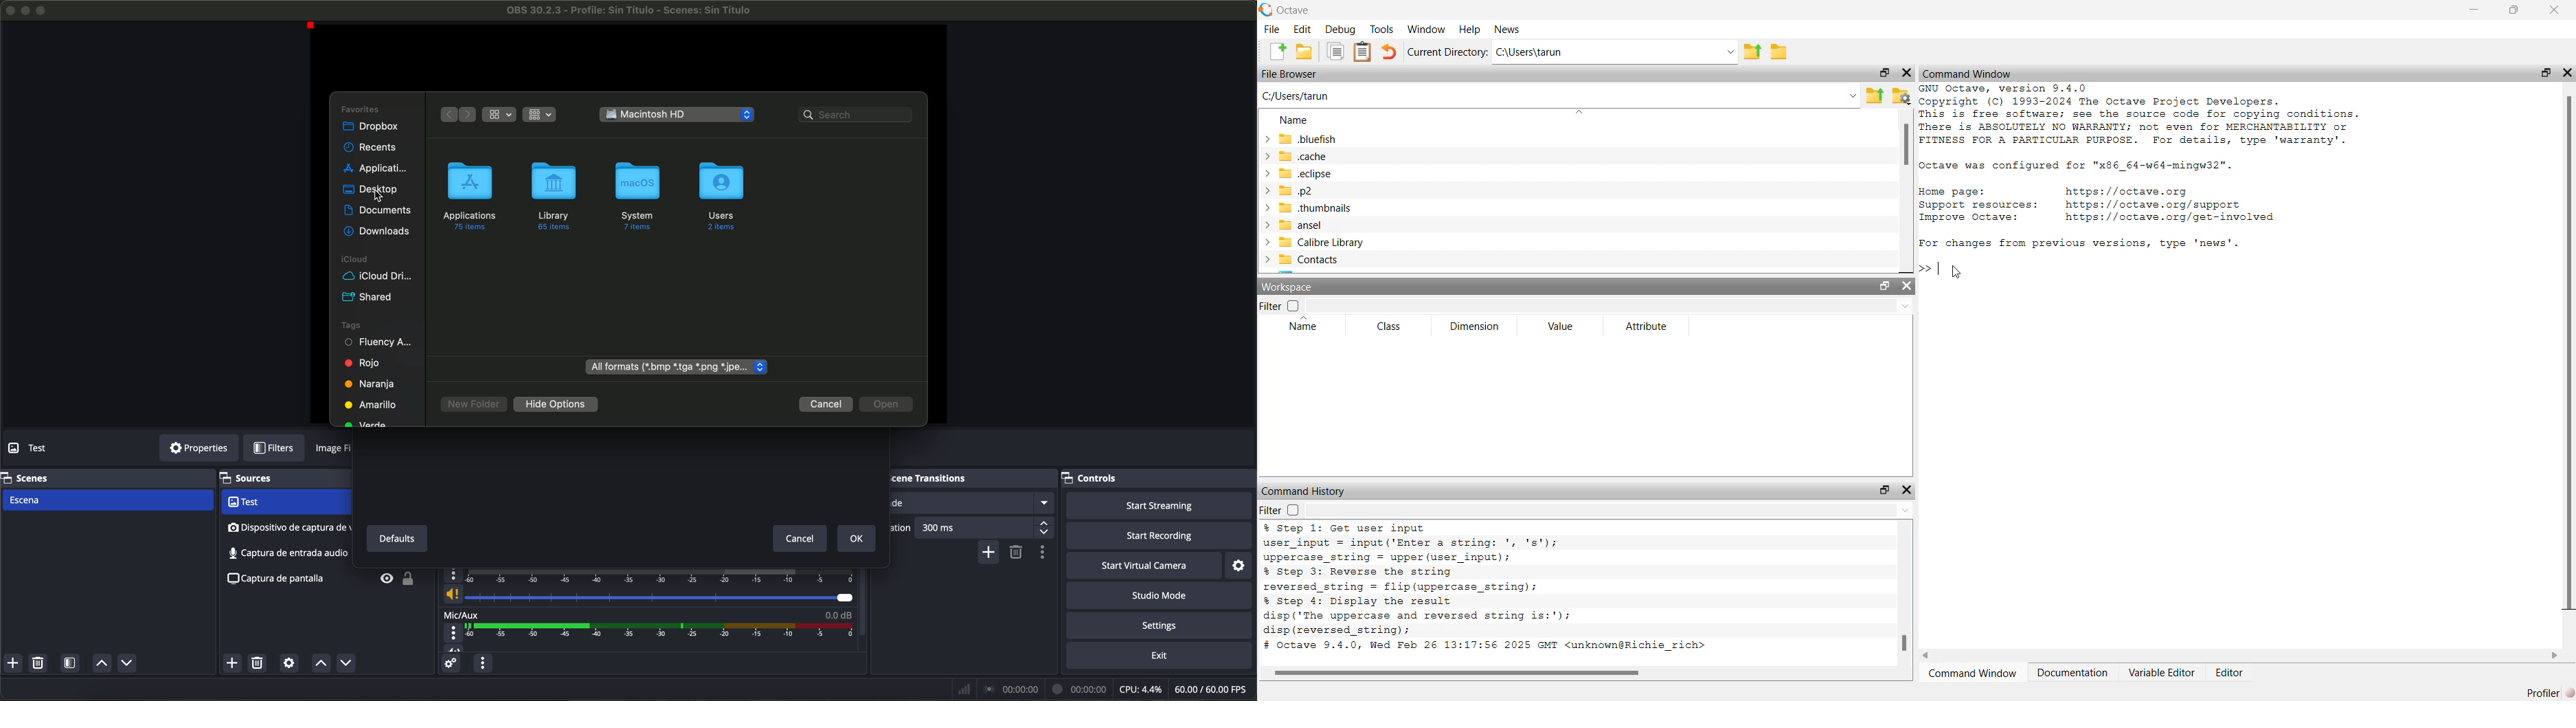  I want to click on scroll down, so click(864, 595).